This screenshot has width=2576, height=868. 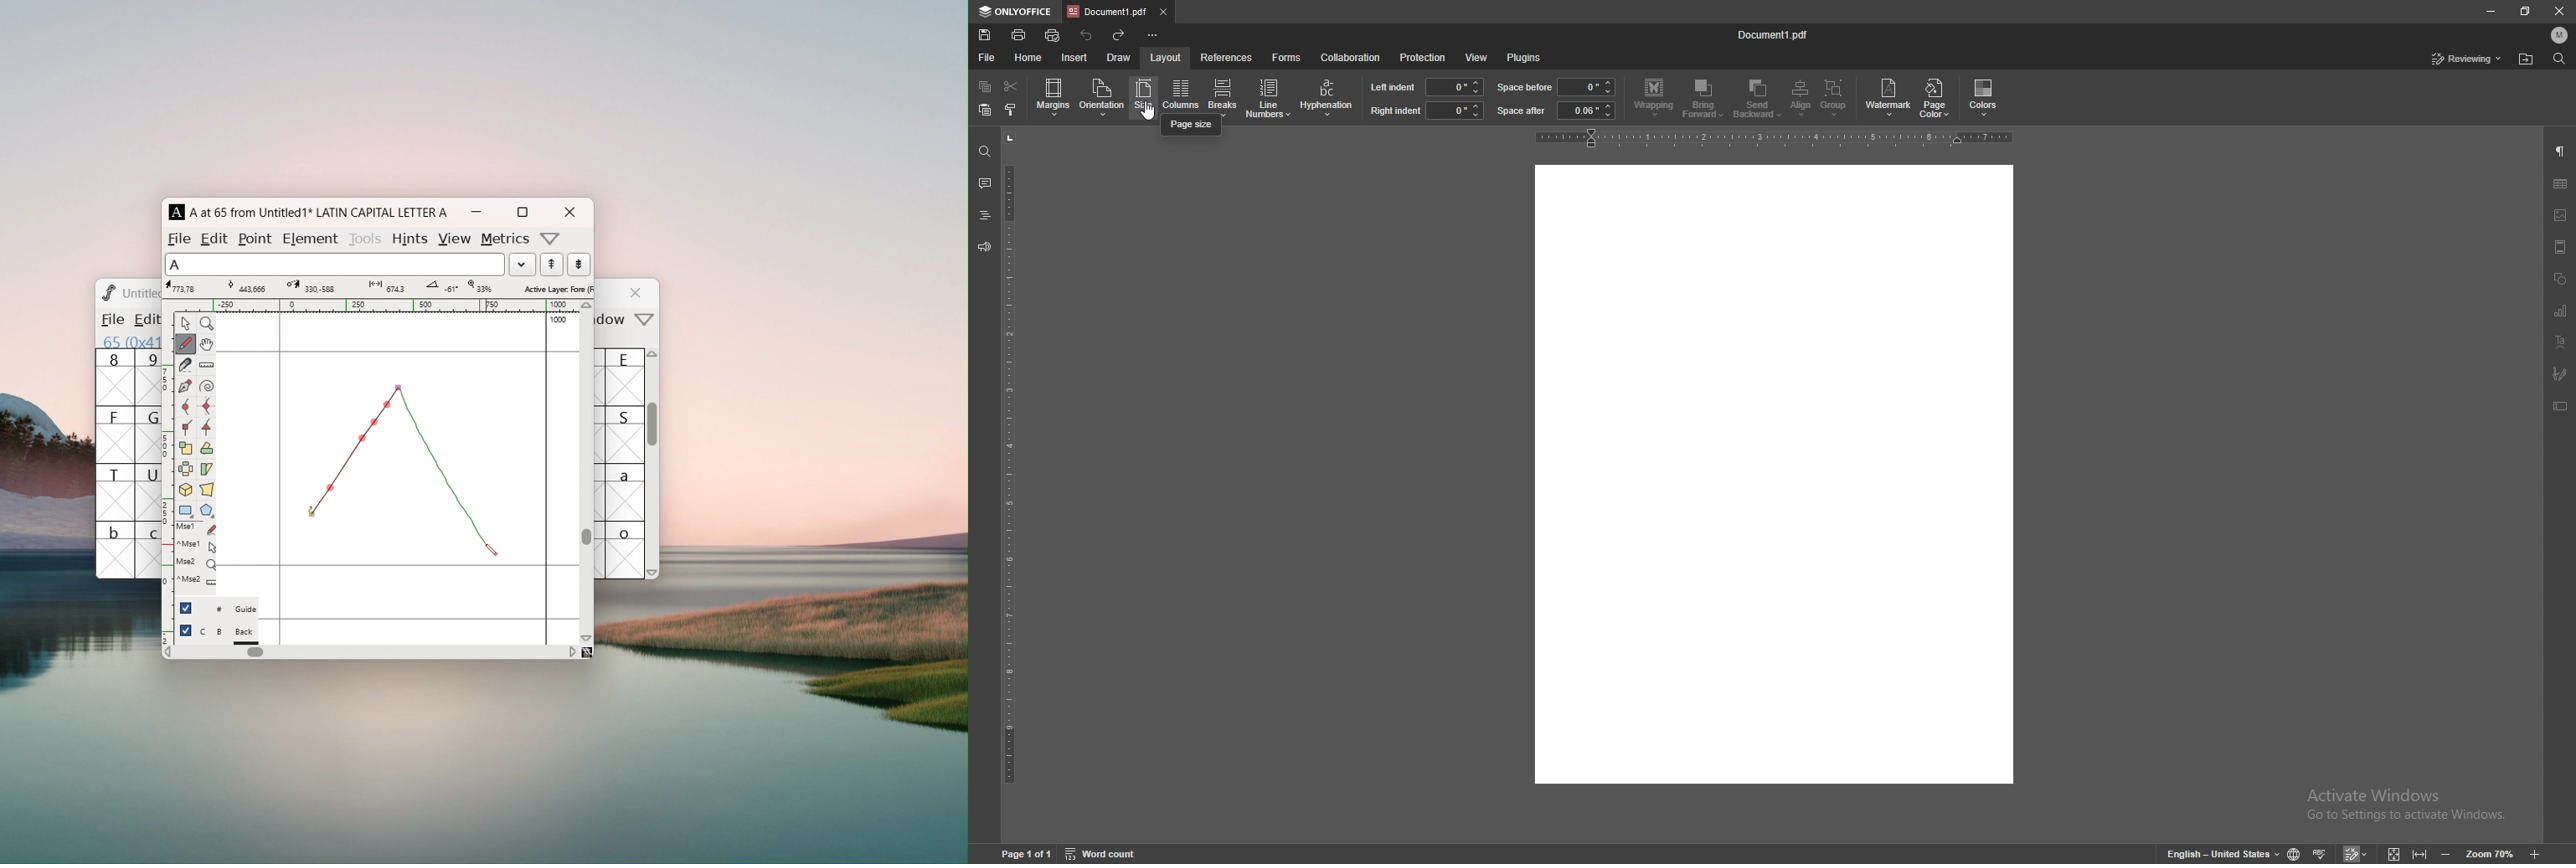 What do you see at coordinates (1455, 86) in the screenshot?
I see `input left indent` at bounding box center [1455, 86].